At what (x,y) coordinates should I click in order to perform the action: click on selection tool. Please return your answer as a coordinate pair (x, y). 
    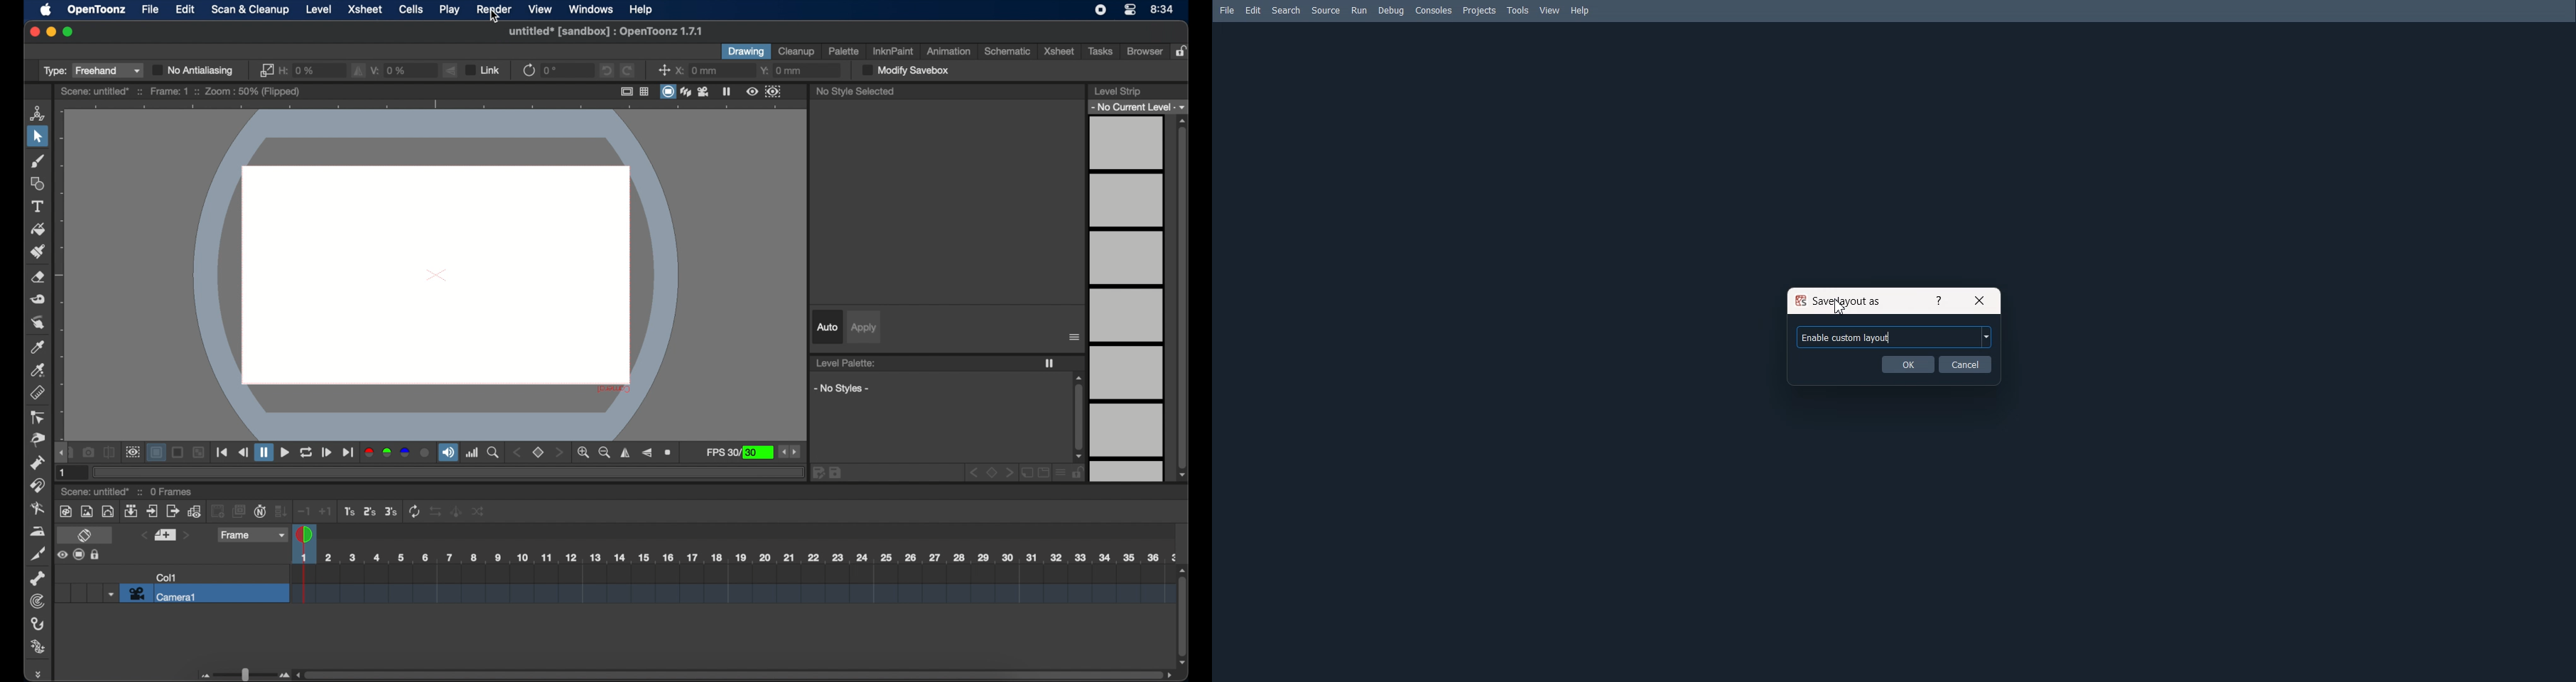
    Looking at the image, I should click on (37, 137).